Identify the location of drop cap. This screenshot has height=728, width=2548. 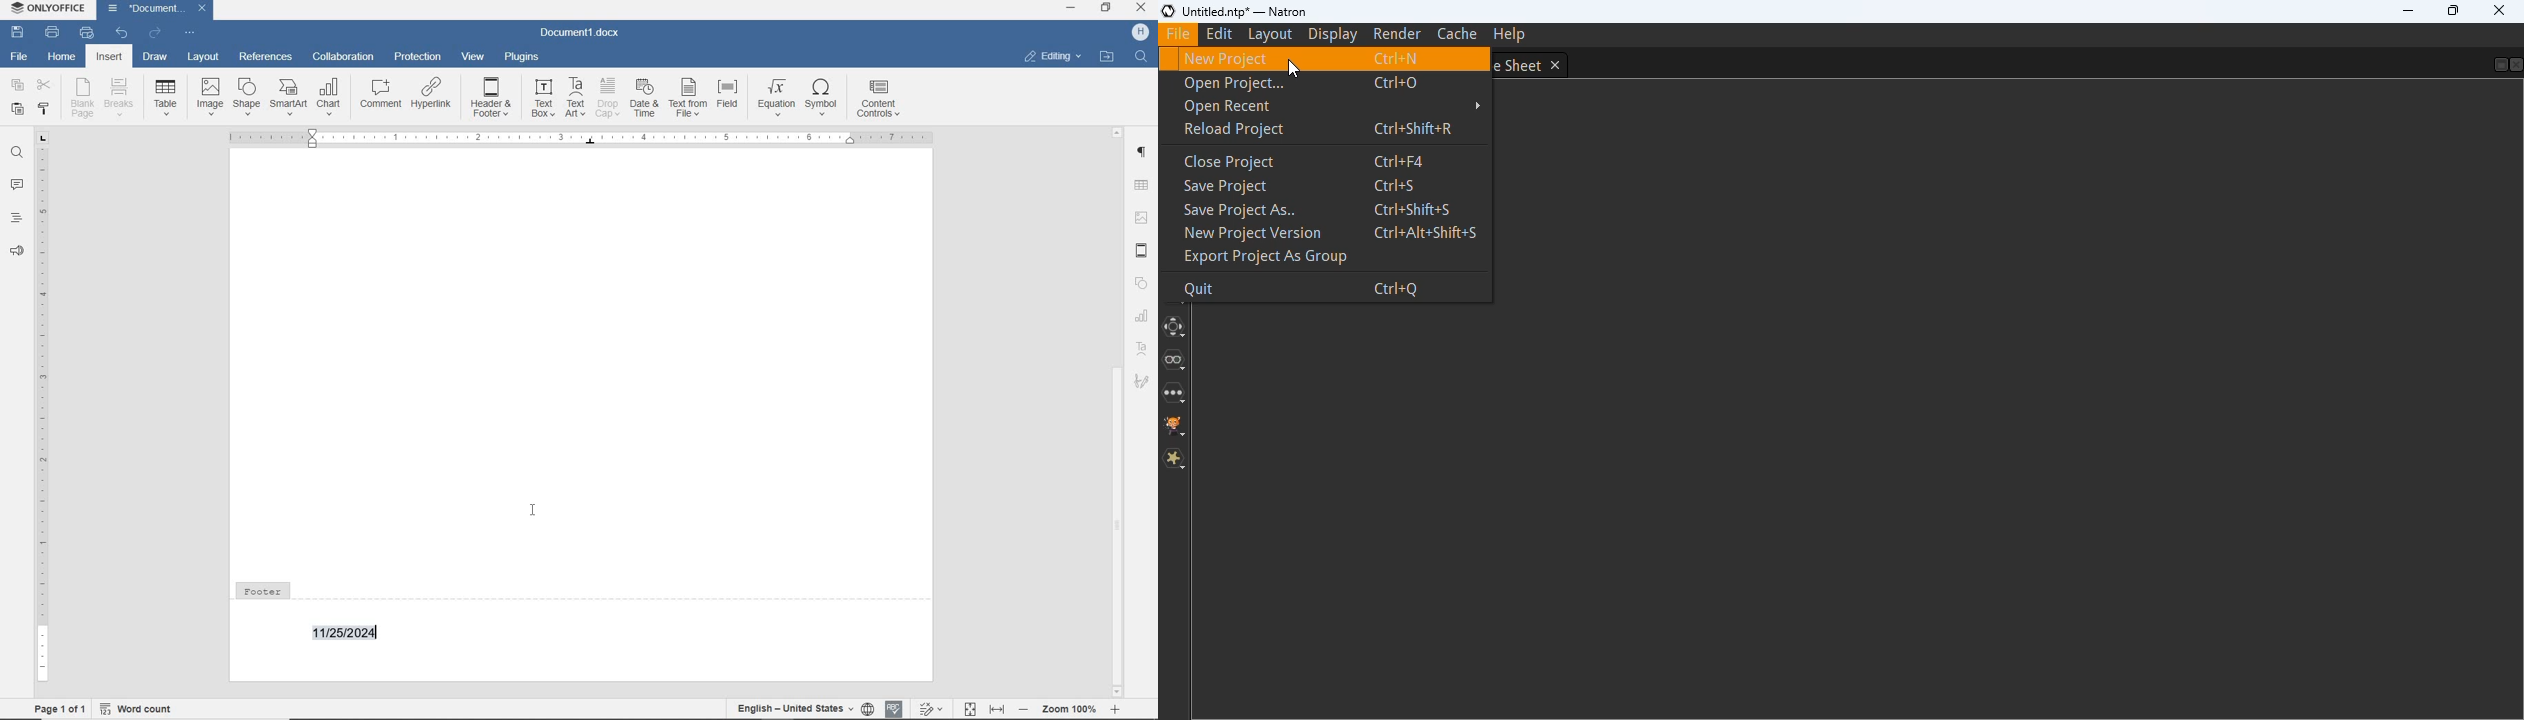
(608, 97).